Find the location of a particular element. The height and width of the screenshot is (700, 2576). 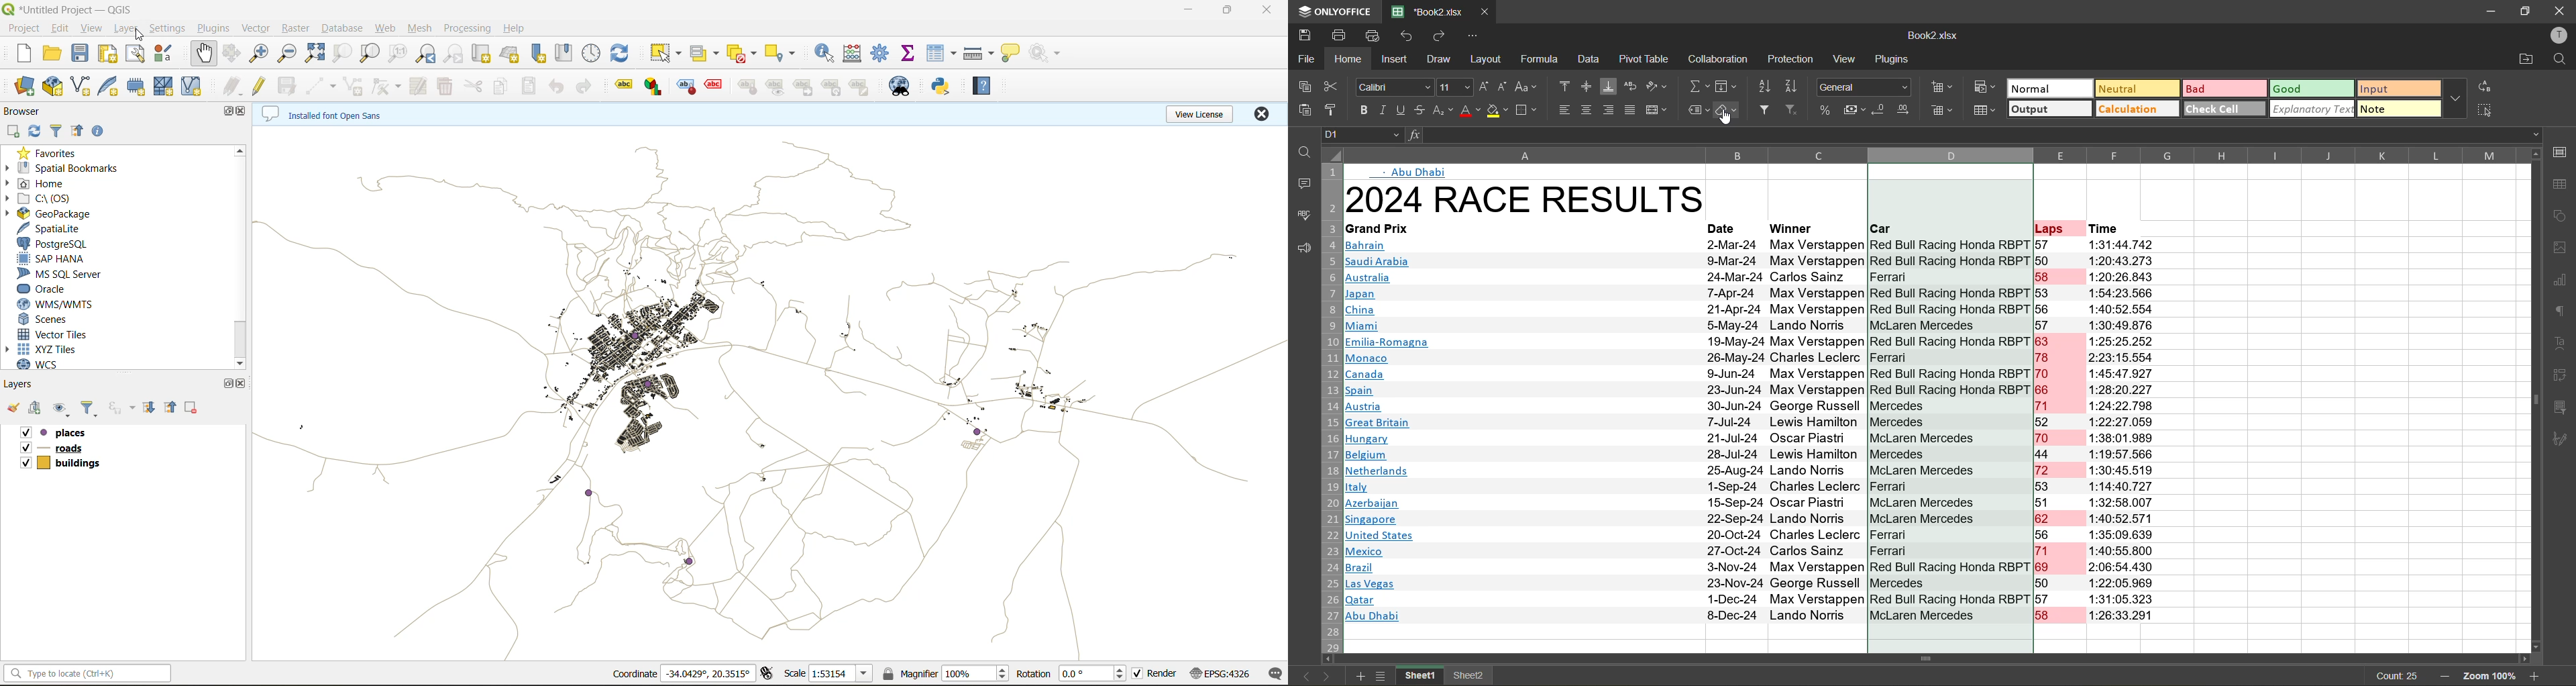

magnifier is located at coordinates (947, 676).